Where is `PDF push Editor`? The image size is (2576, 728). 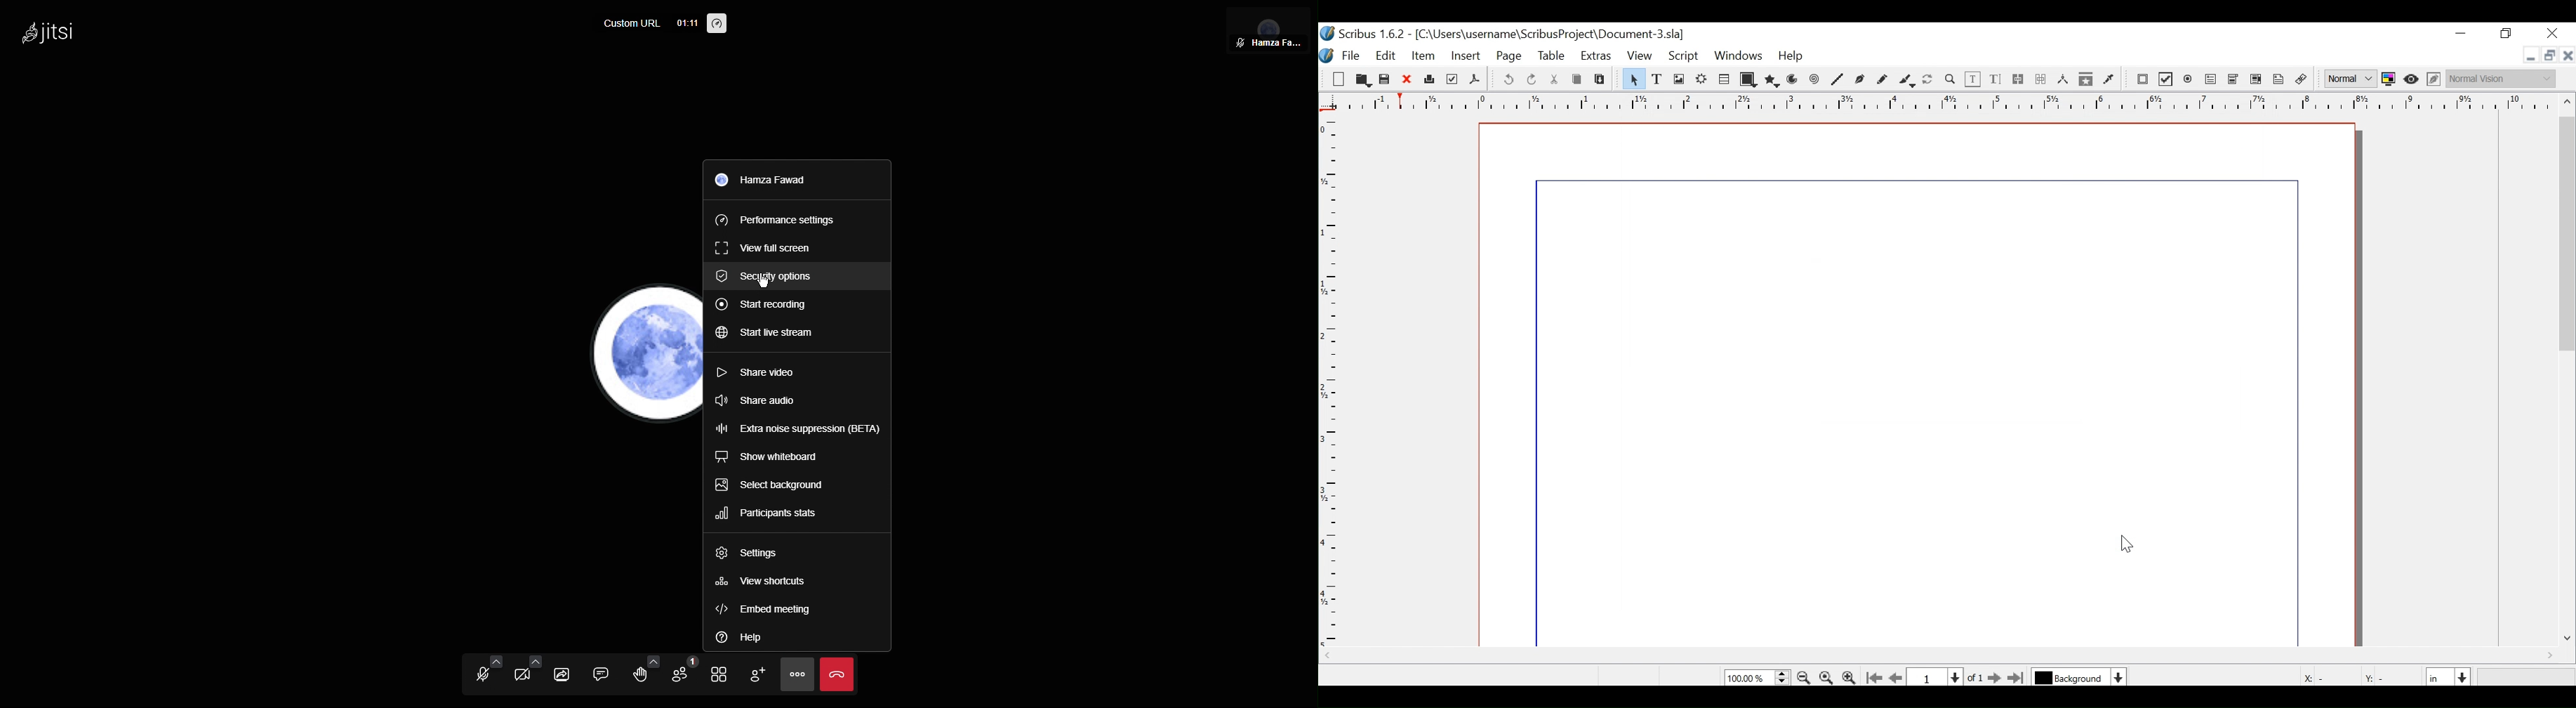
PDF push Editor is located at coordinates (2142, 80).